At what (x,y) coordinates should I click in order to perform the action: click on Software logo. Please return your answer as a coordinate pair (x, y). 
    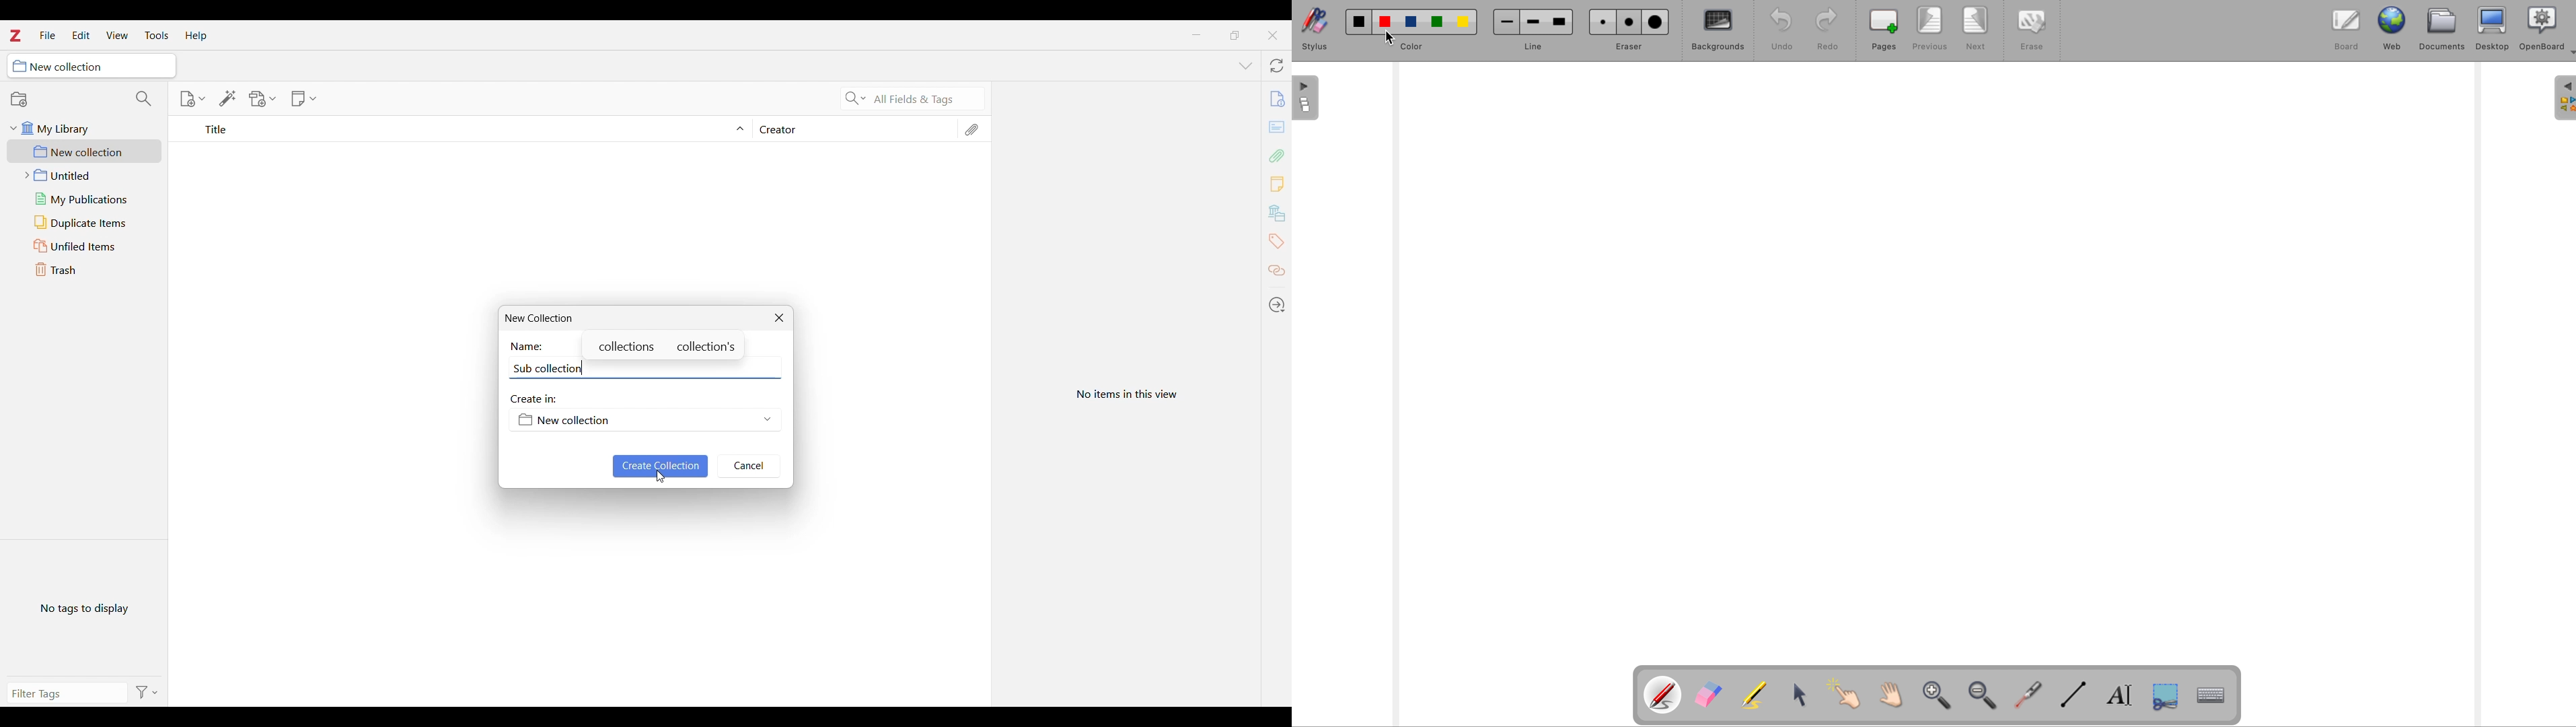
    Looking at the image, I should click on (15, 36).